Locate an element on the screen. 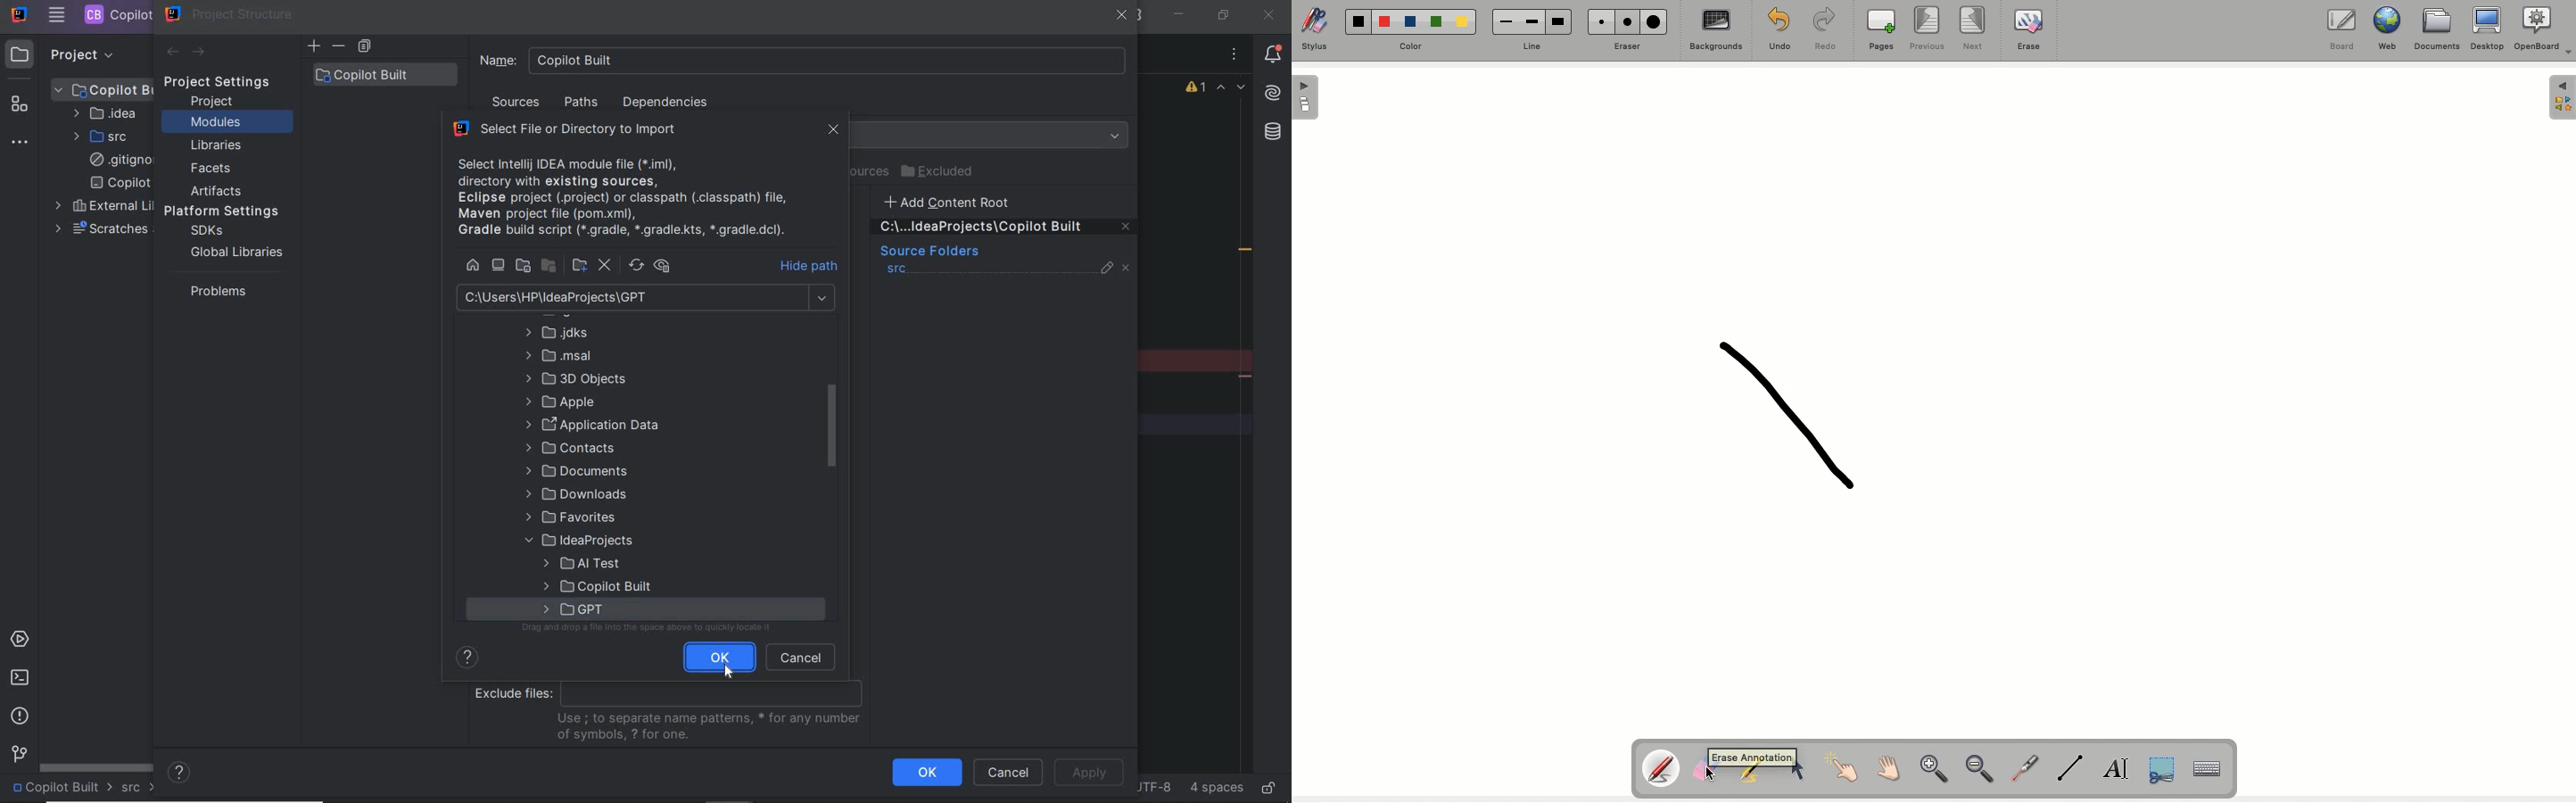  folder is located at coordinates (577, 470).